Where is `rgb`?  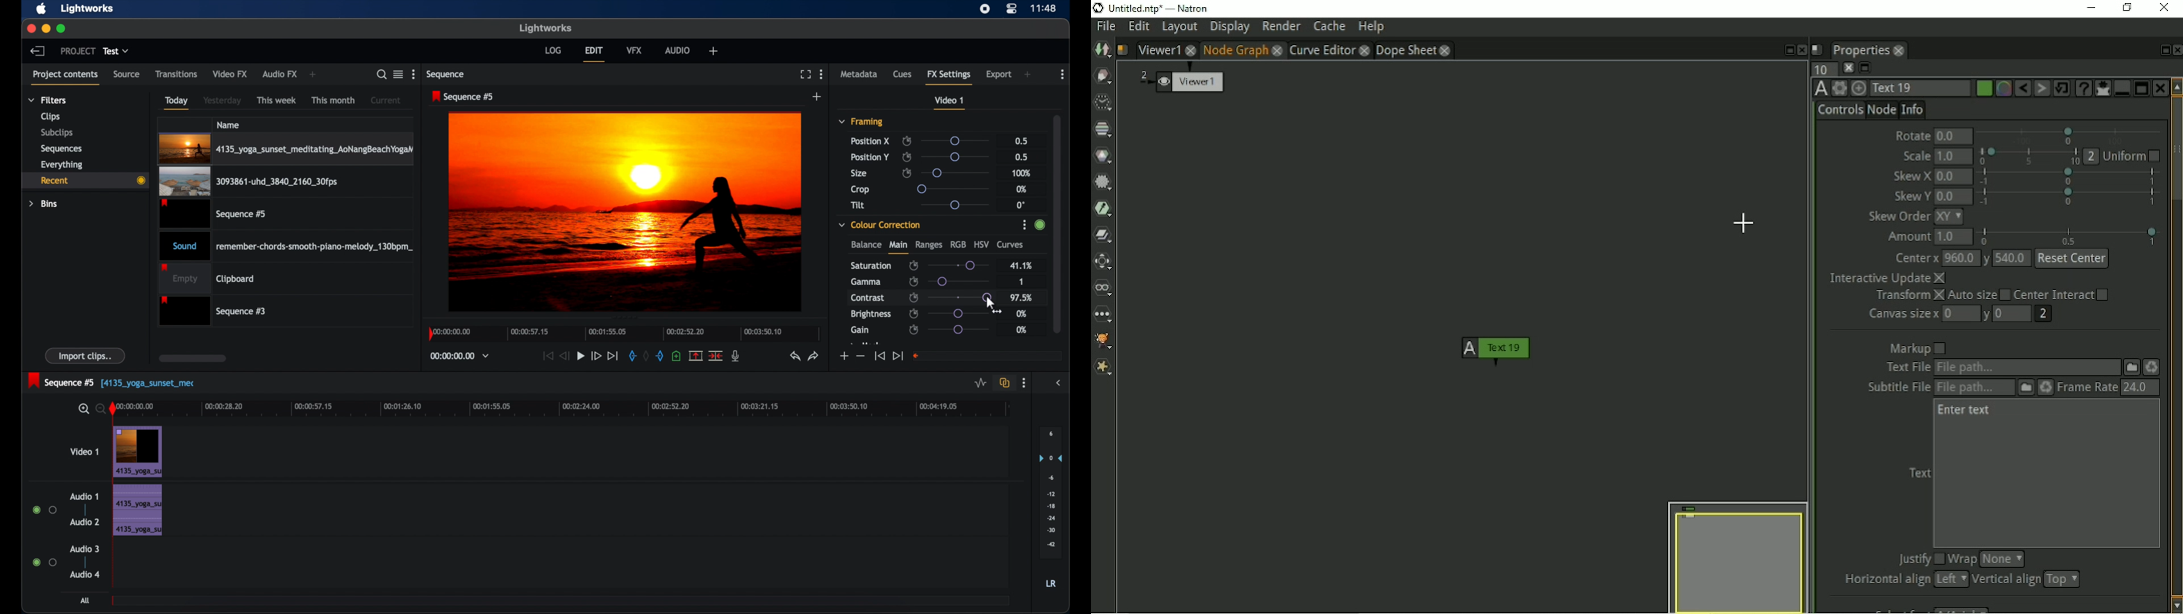 rgb is located at coordinates (959, 244).